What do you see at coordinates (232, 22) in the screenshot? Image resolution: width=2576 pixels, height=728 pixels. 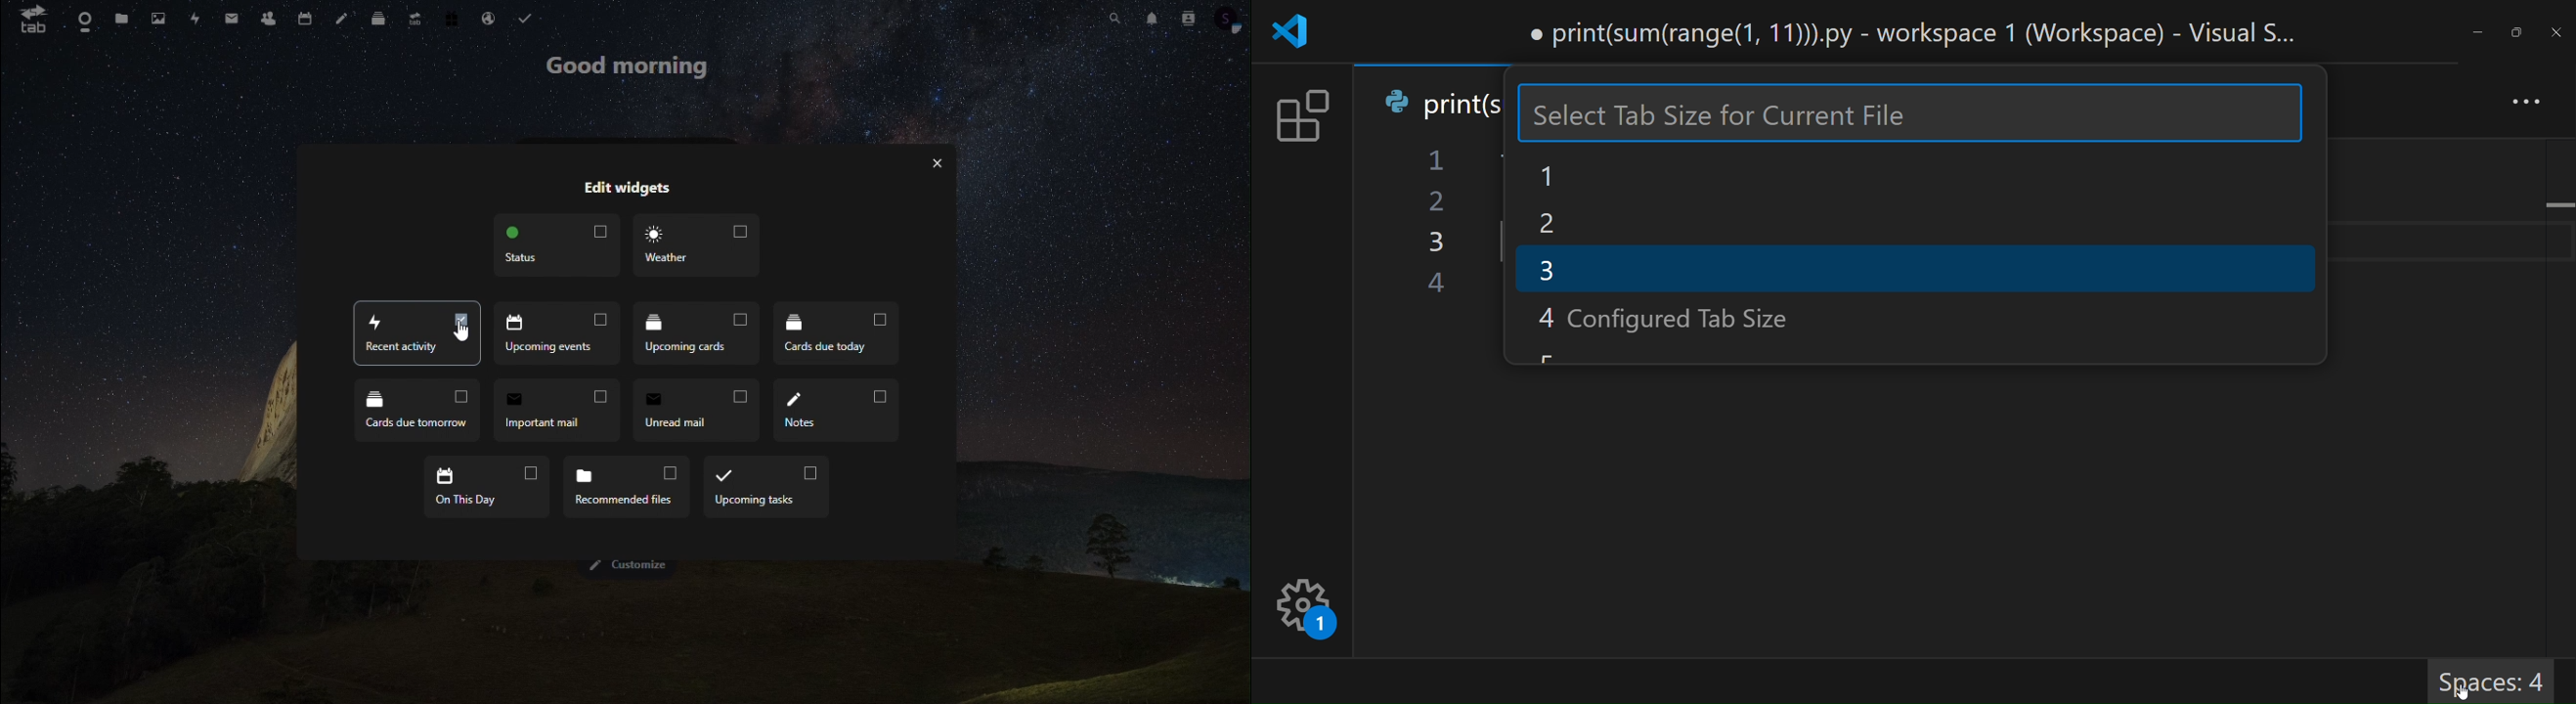 I see `message` at bounding box center [232, 22].